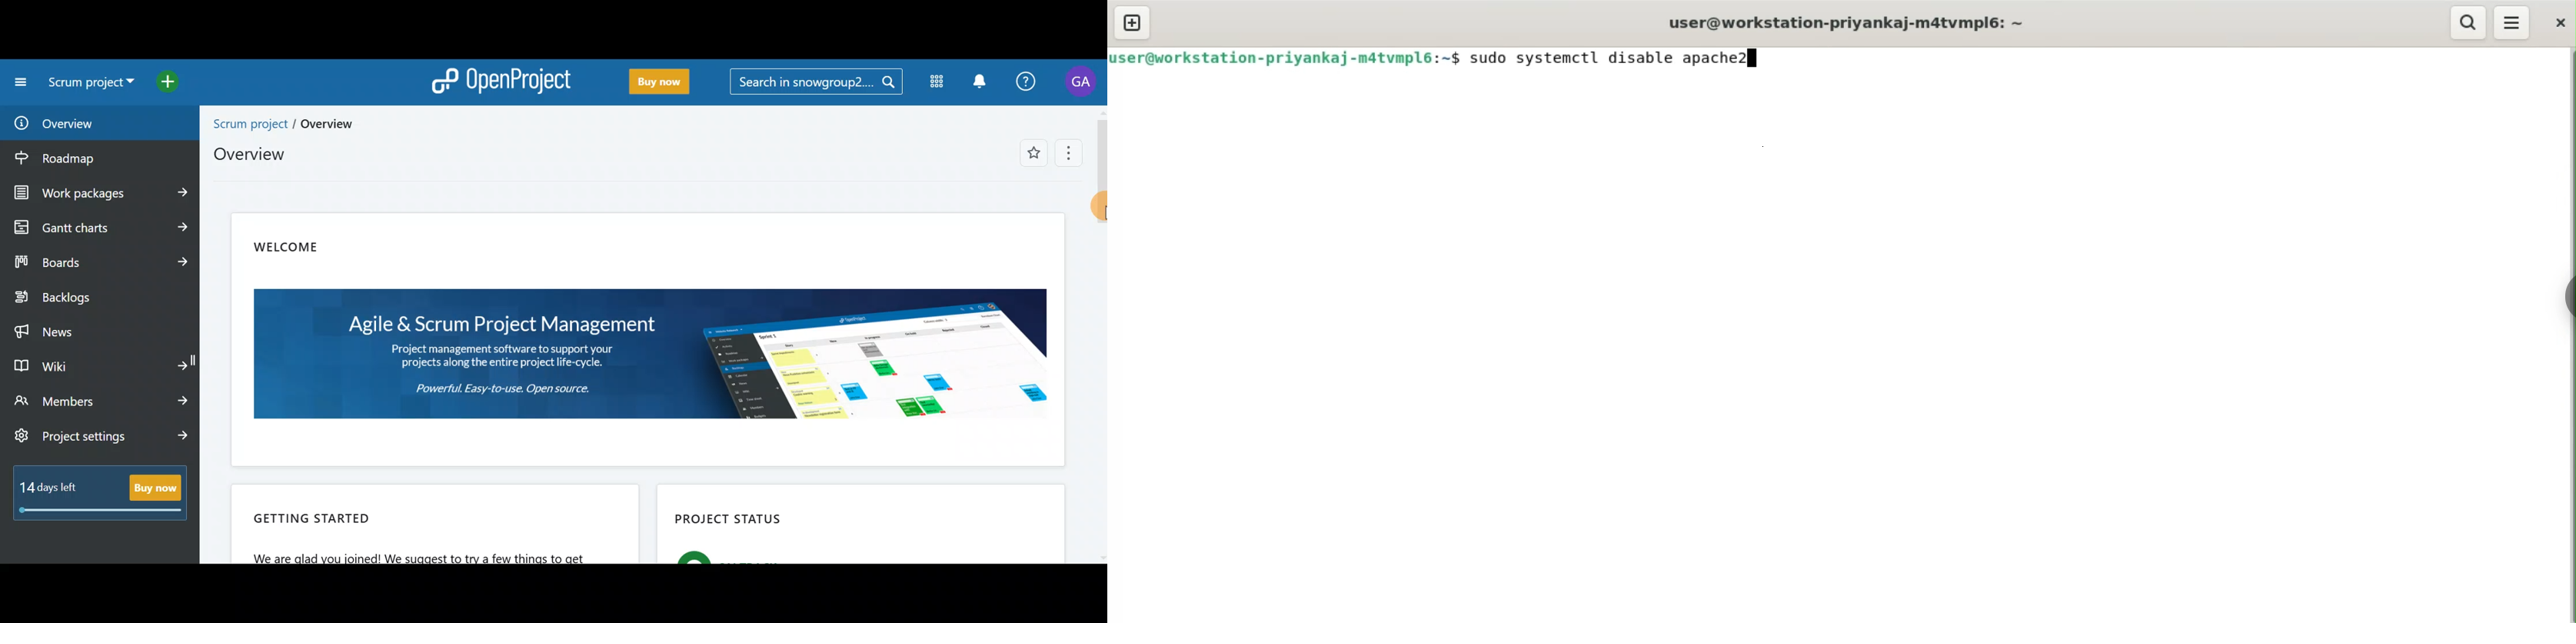 The image size is (2576, 644). I want to click on Getting started, so click(434, 527).